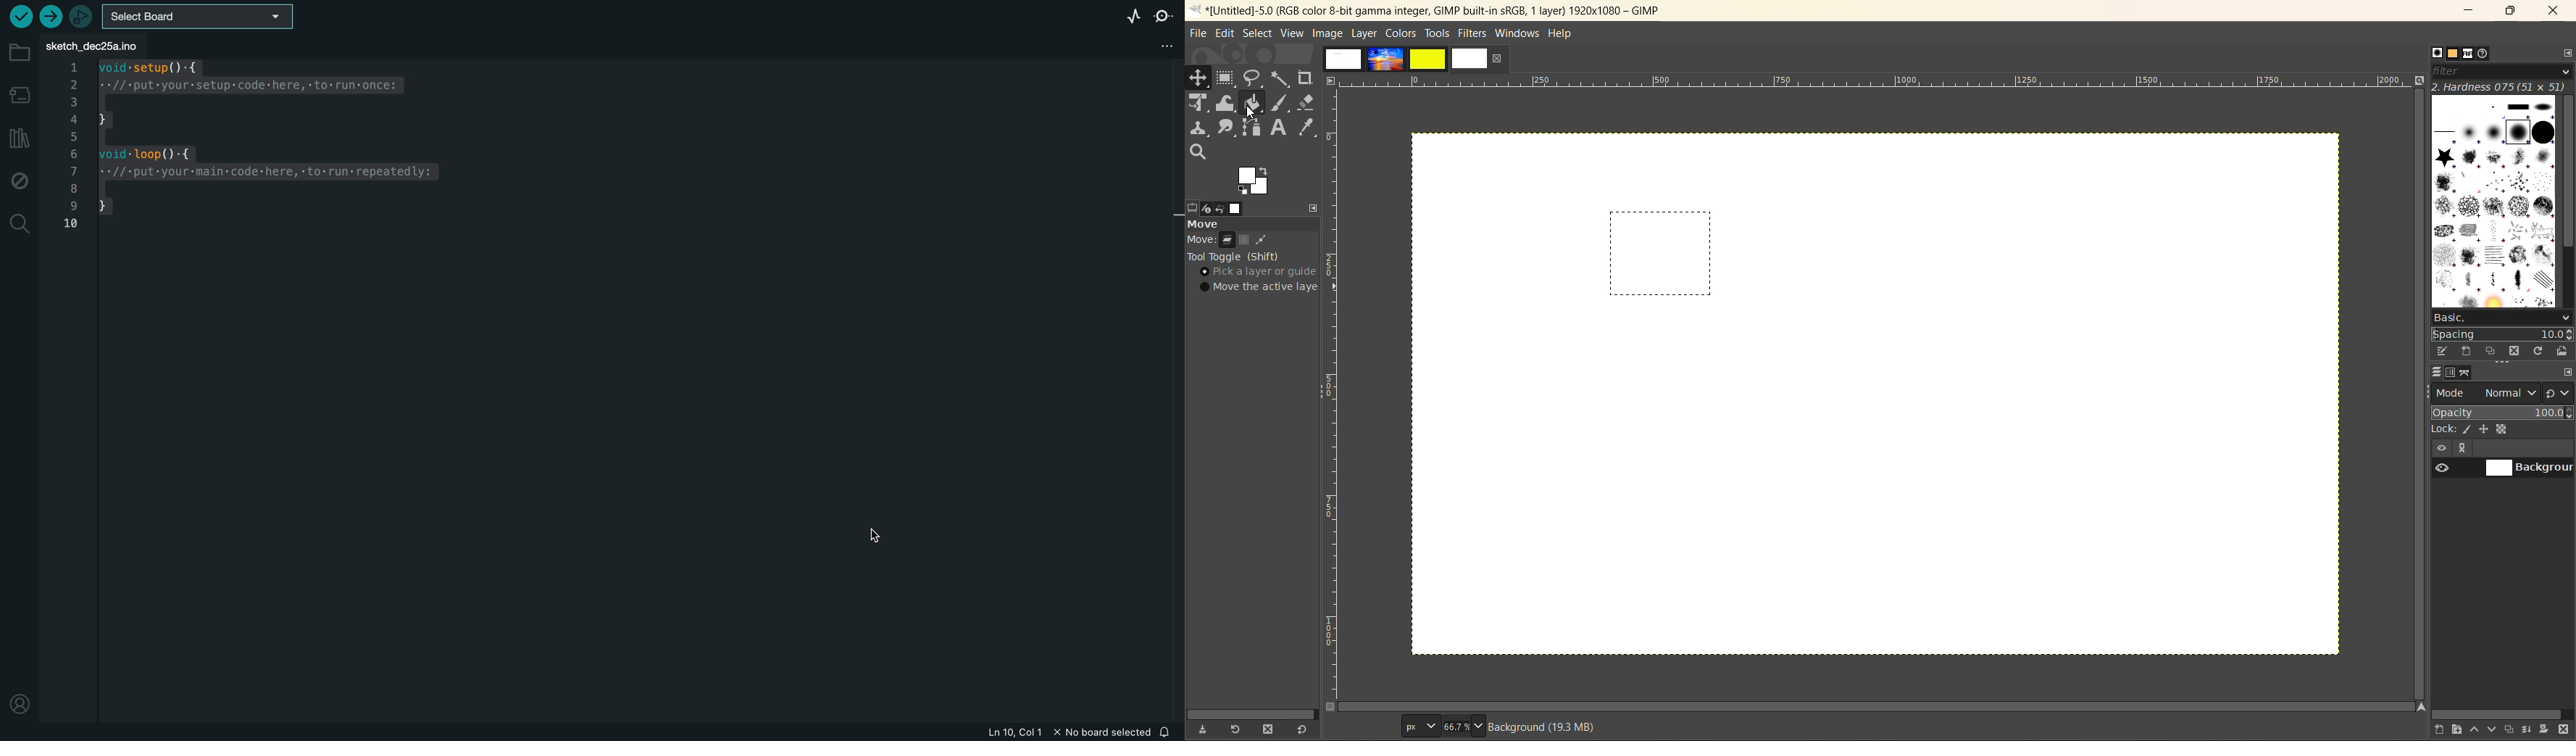  Describe the element at coordinates (1880, 707) in the screenshot. I see `scroll bar` at that location.